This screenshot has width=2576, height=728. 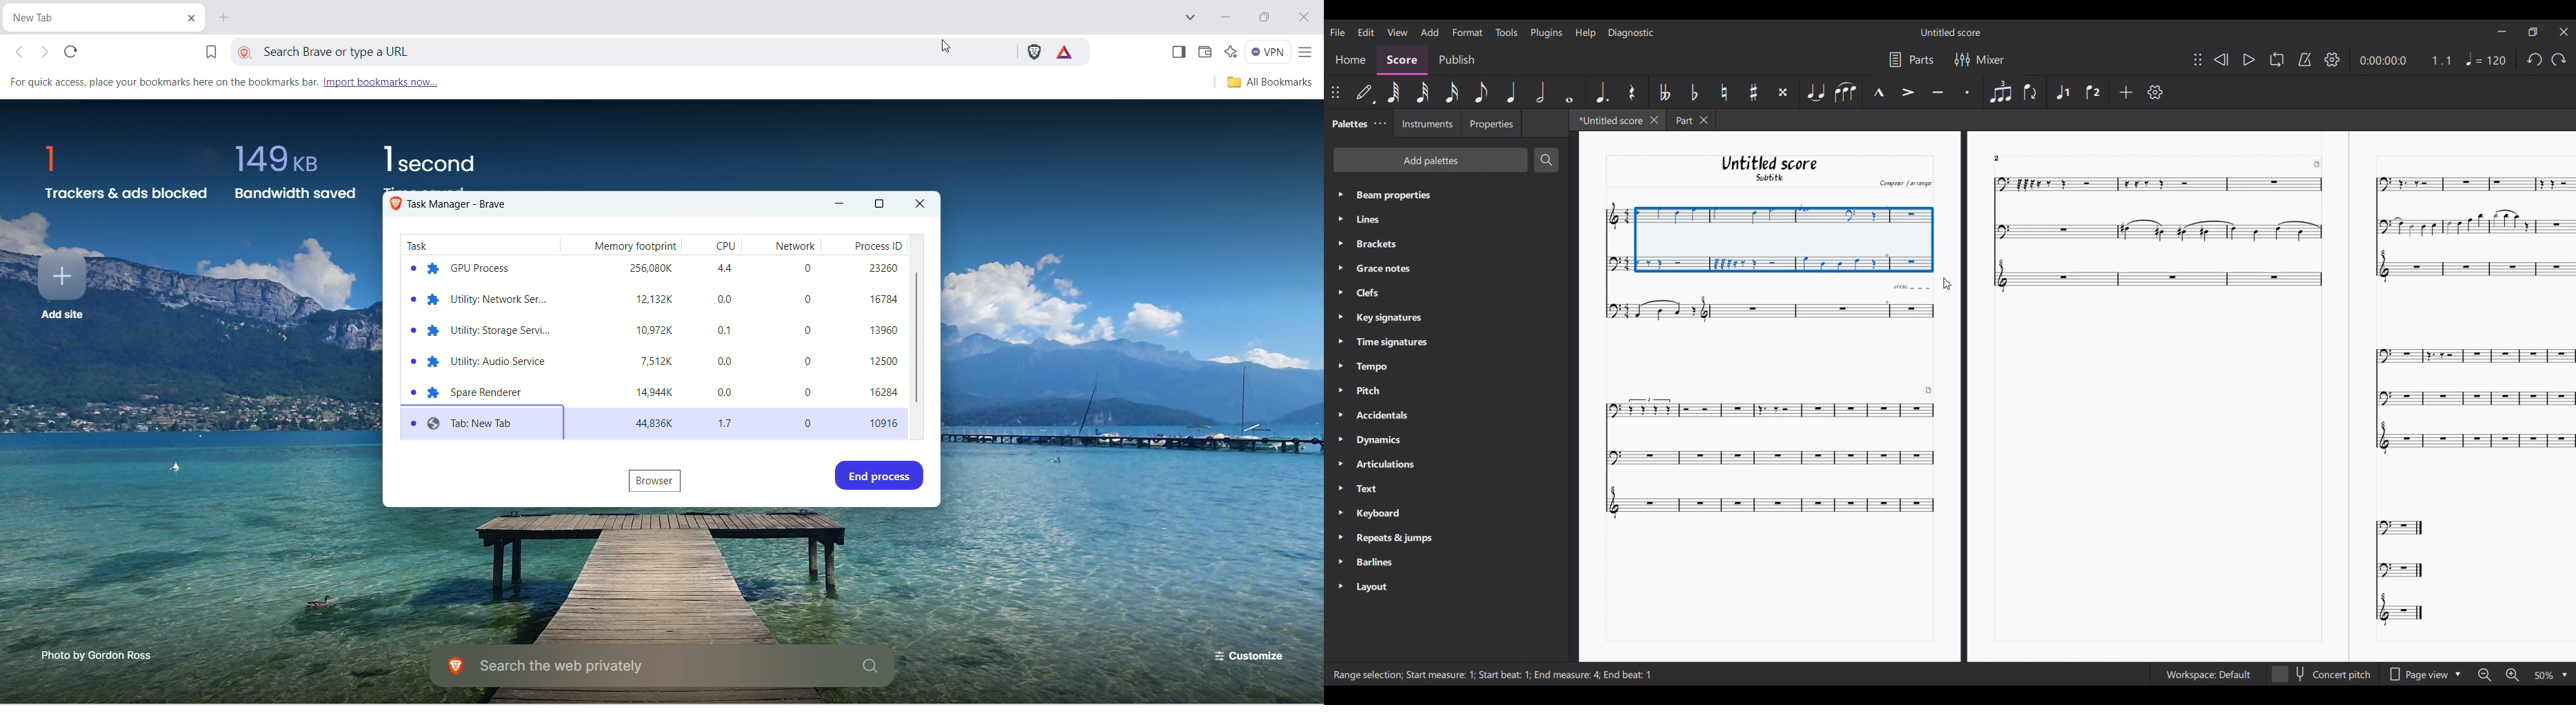 I want to click on , so click(x=1339, y=345).